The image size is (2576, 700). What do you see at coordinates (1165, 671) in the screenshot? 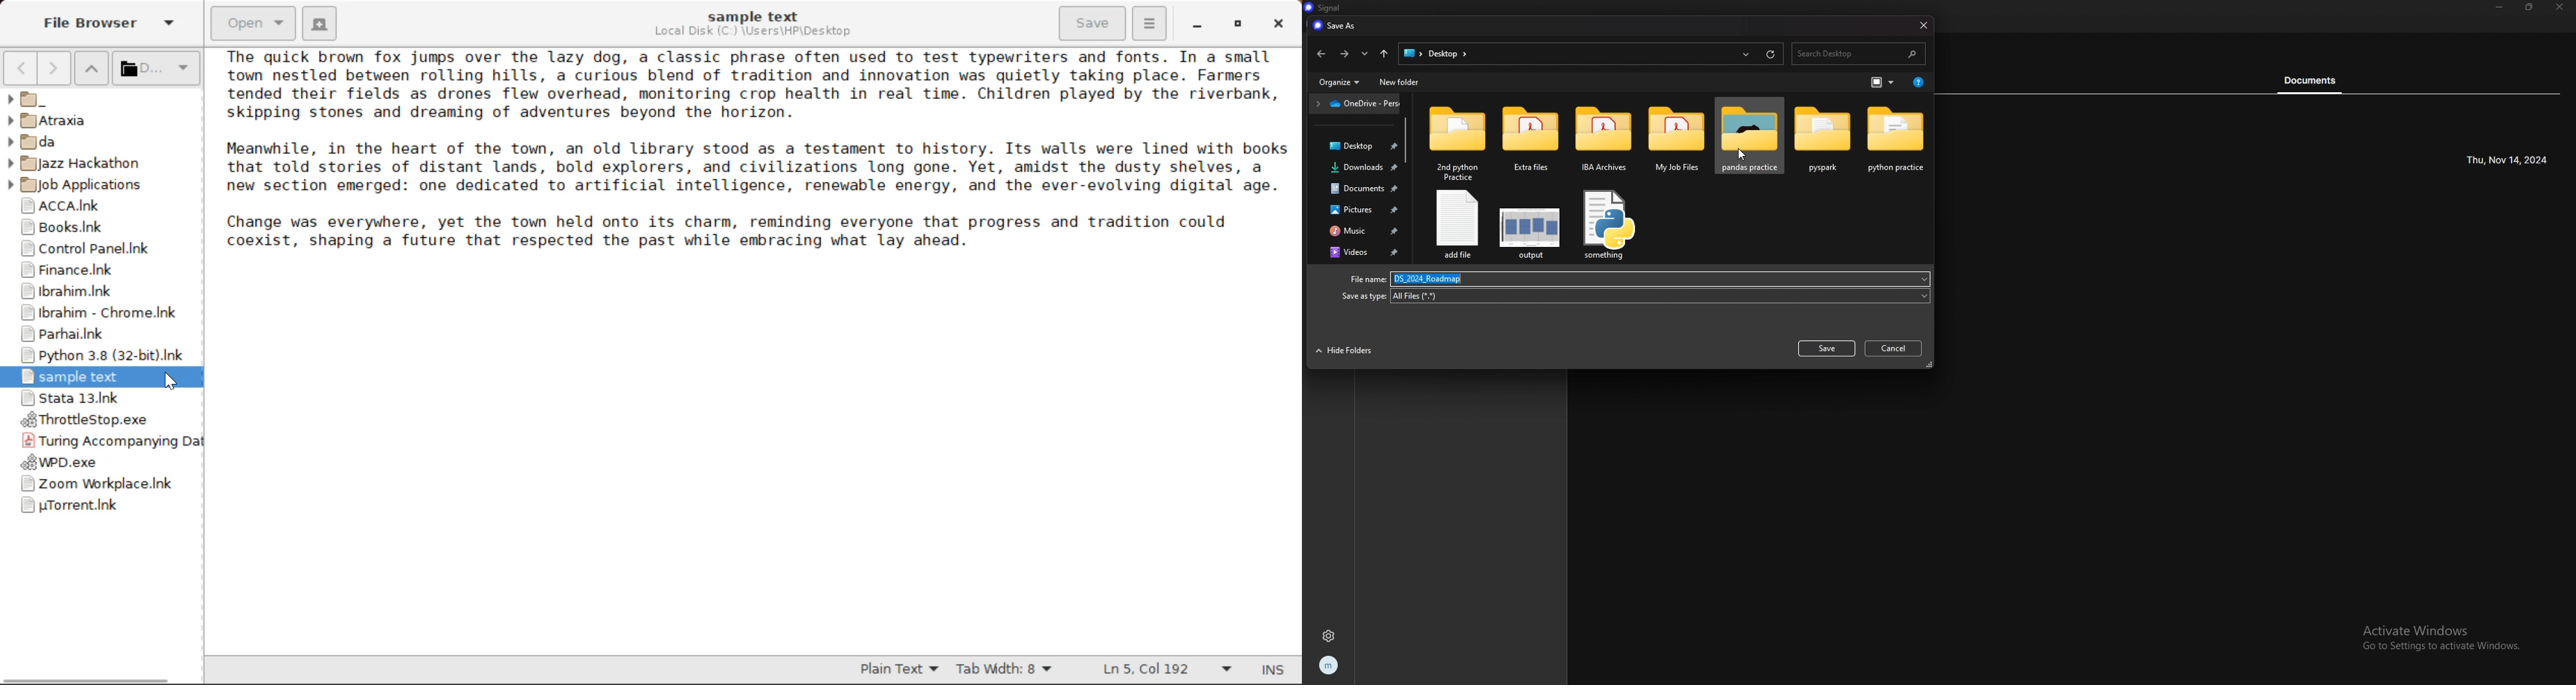
I see `Line & Character Count` at bounding box center [1165, 671].